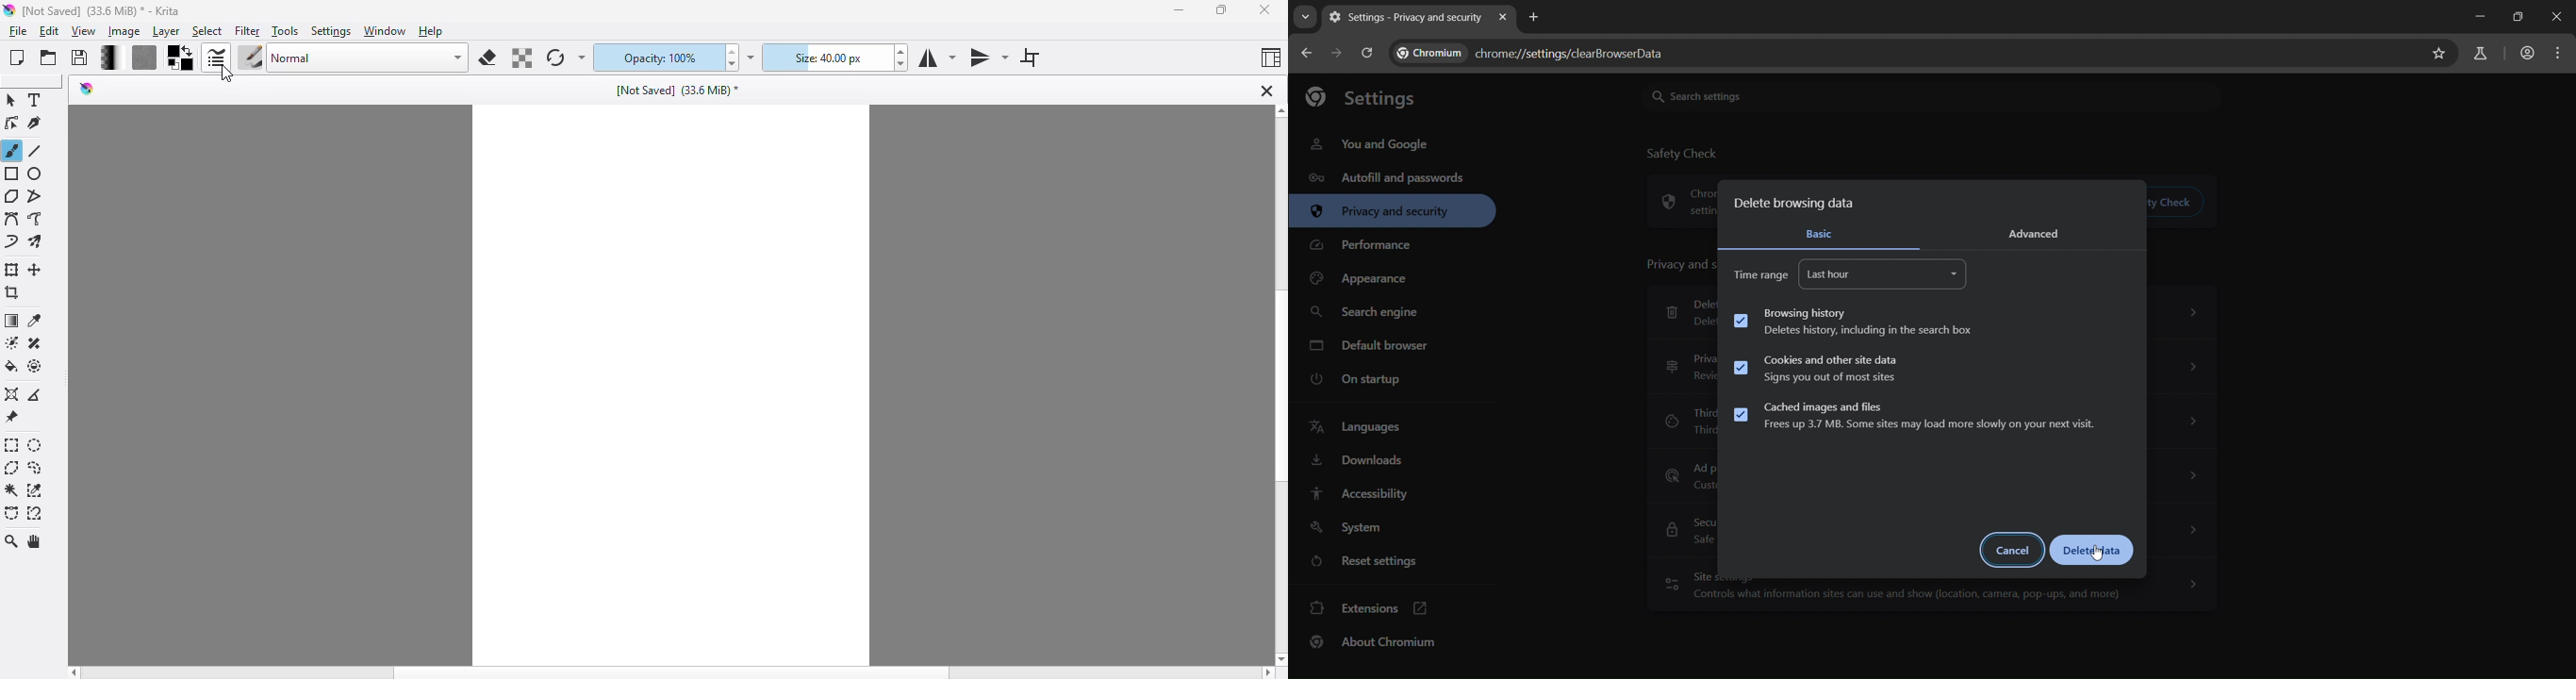  Describe the element at coordinates (35, 513) in the screenshot. I see `magnetic curve selection tool` at that location.